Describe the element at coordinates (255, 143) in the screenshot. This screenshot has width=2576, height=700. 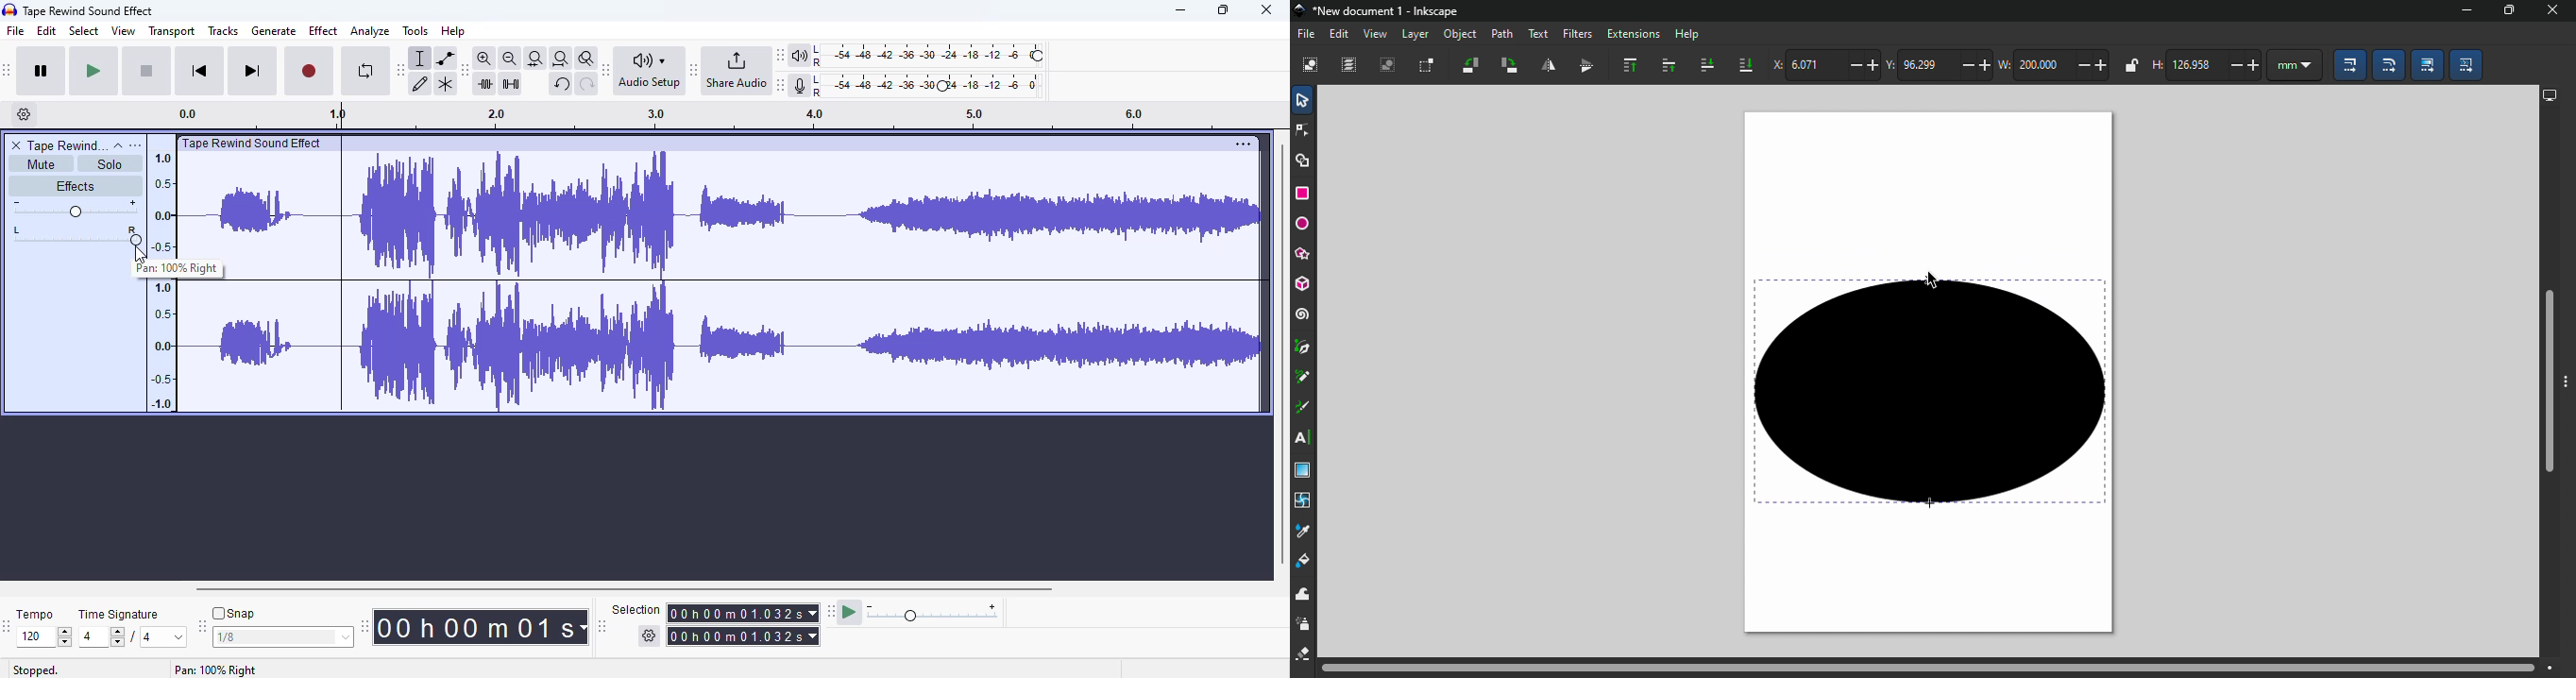
I see `Track tile` at that location.